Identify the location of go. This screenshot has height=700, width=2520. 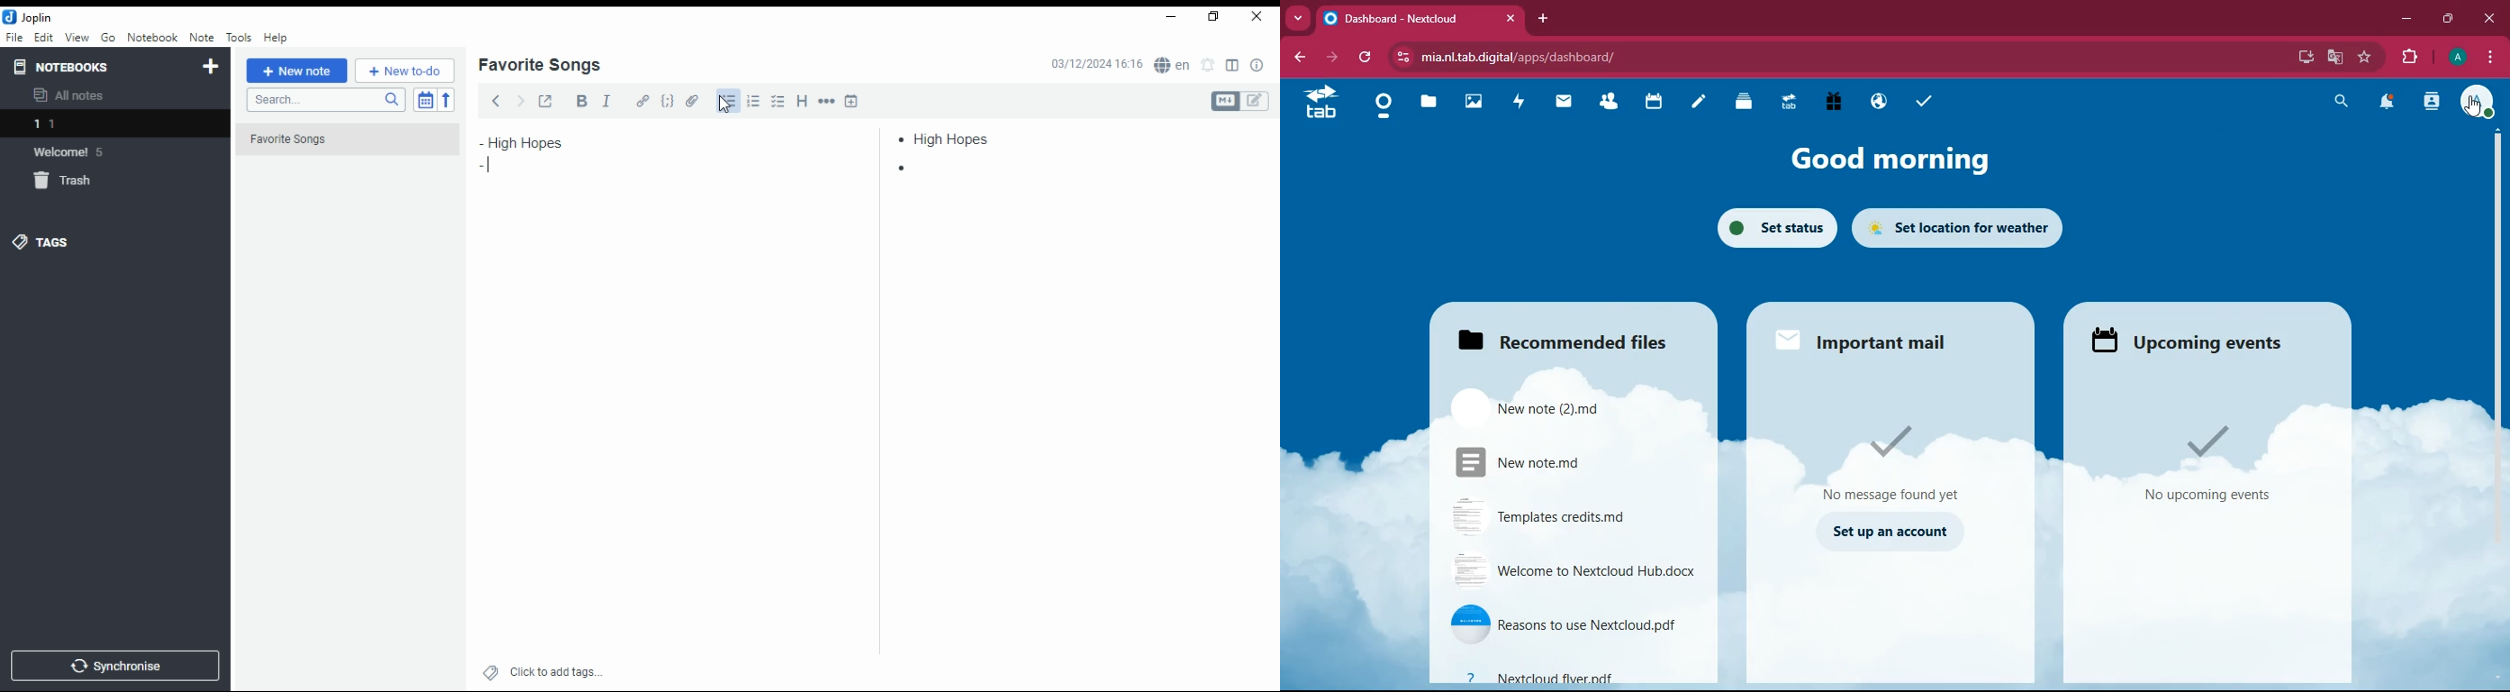
(110, 40).